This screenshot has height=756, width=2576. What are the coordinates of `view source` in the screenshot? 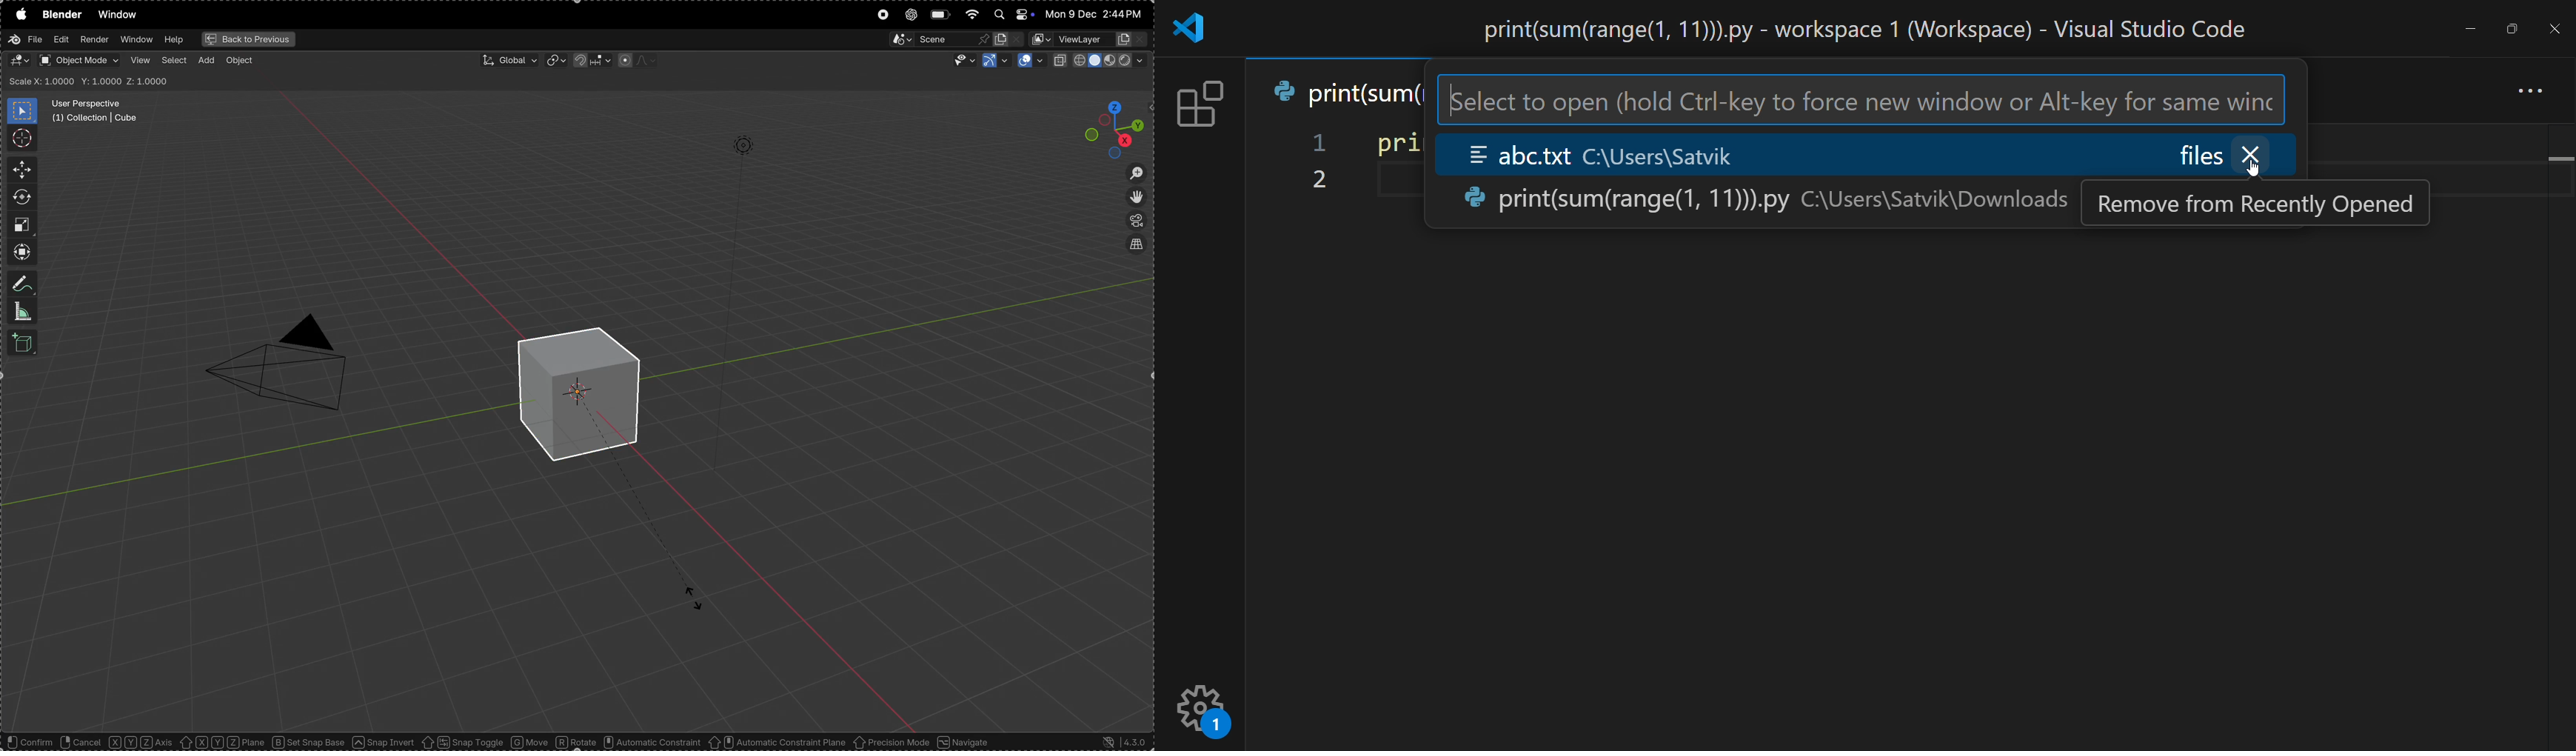 It's located at (1138, 245).